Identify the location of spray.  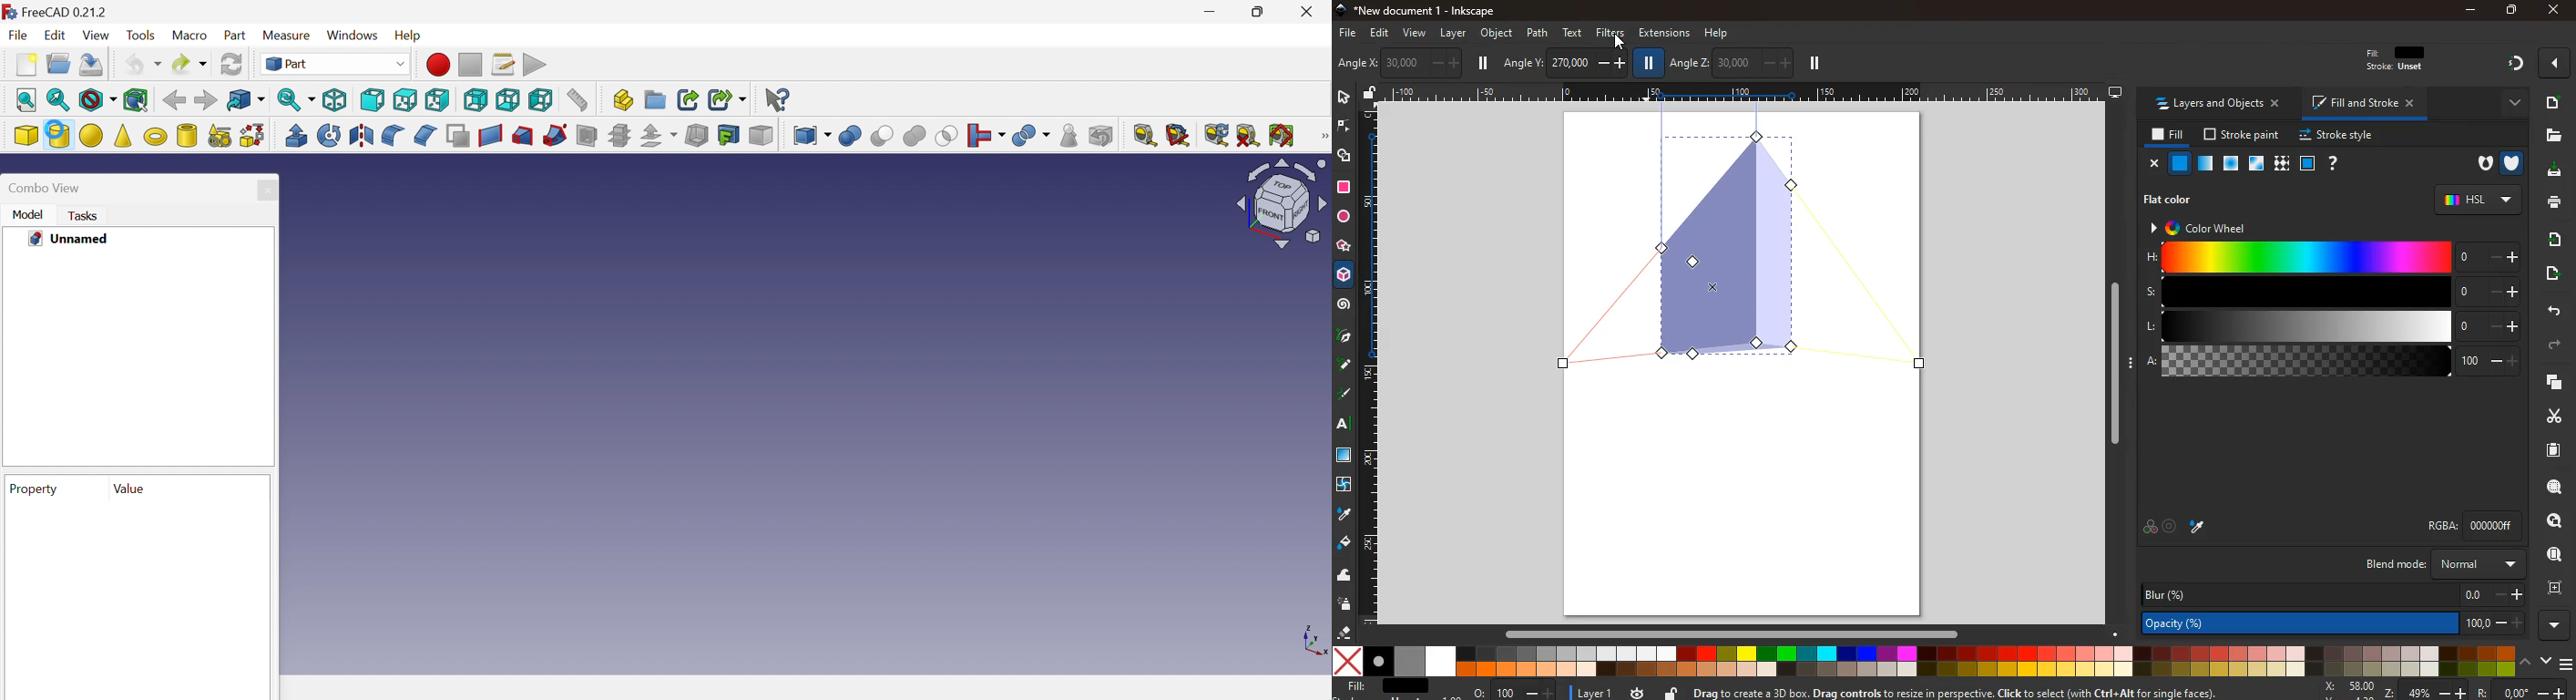
(1345, 605).